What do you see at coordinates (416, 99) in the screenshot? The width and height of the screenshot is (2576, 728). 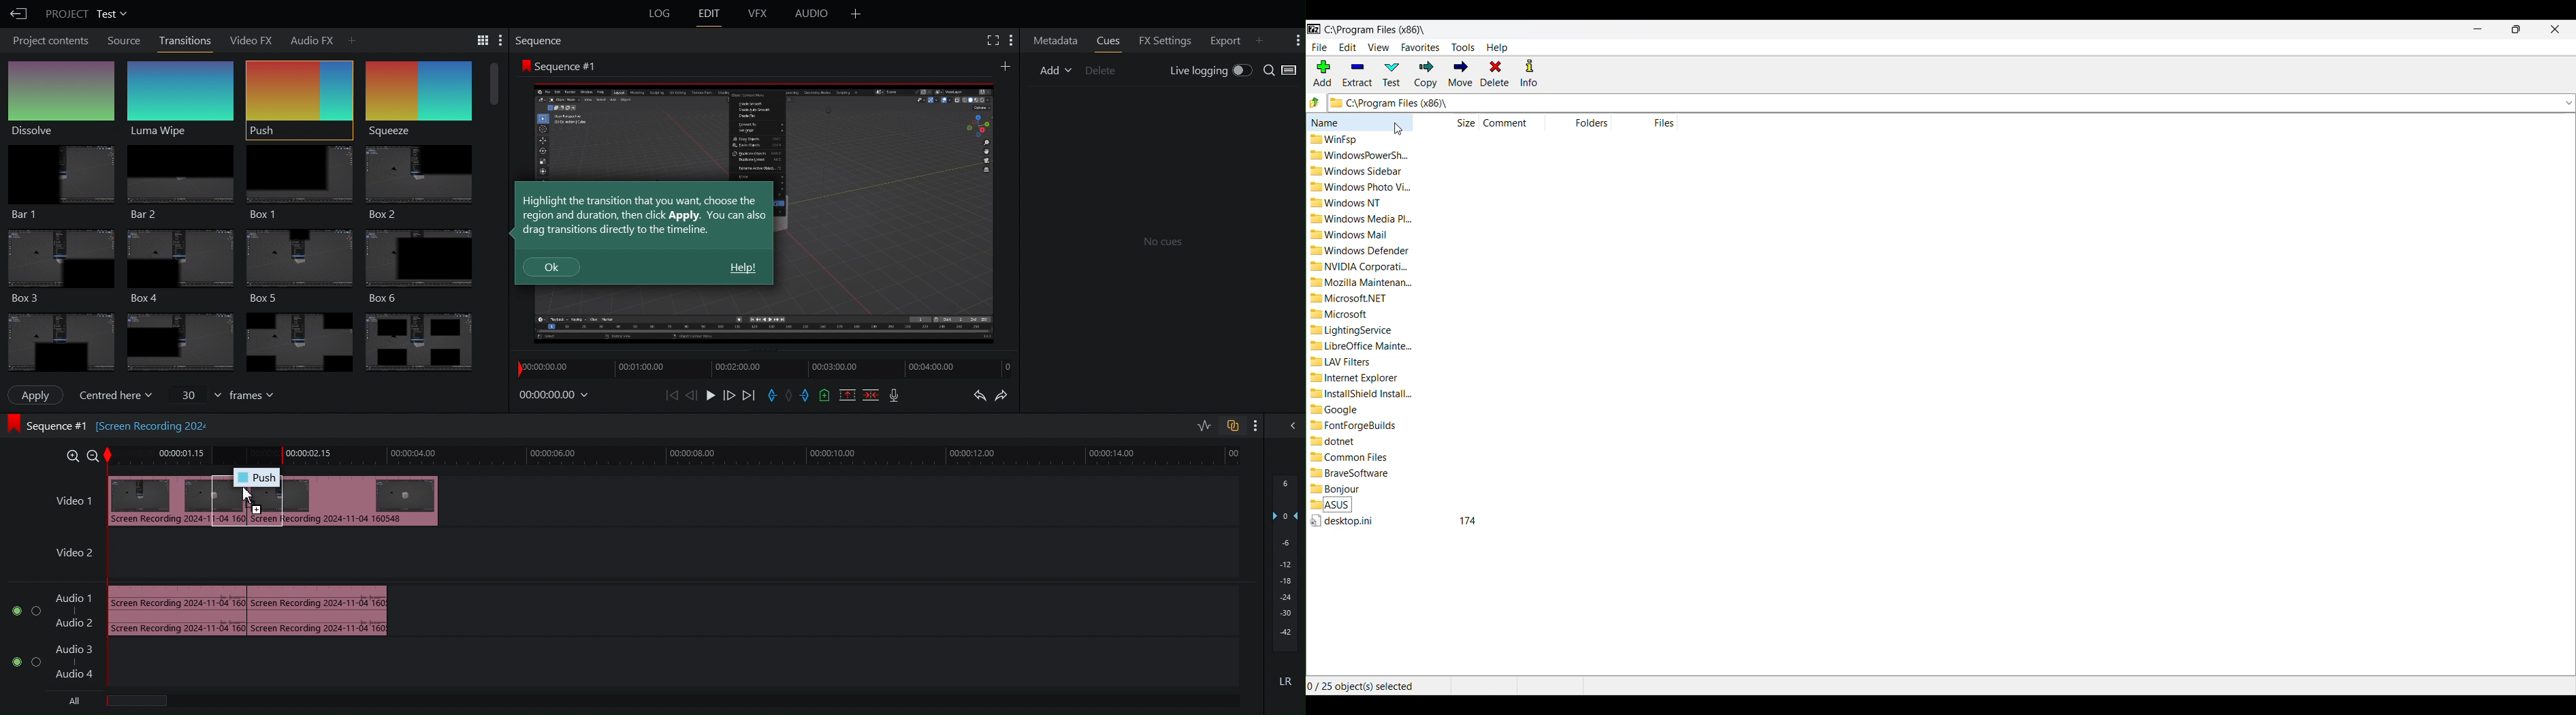 I see `Squeeze` at bounding box center [416, 99].